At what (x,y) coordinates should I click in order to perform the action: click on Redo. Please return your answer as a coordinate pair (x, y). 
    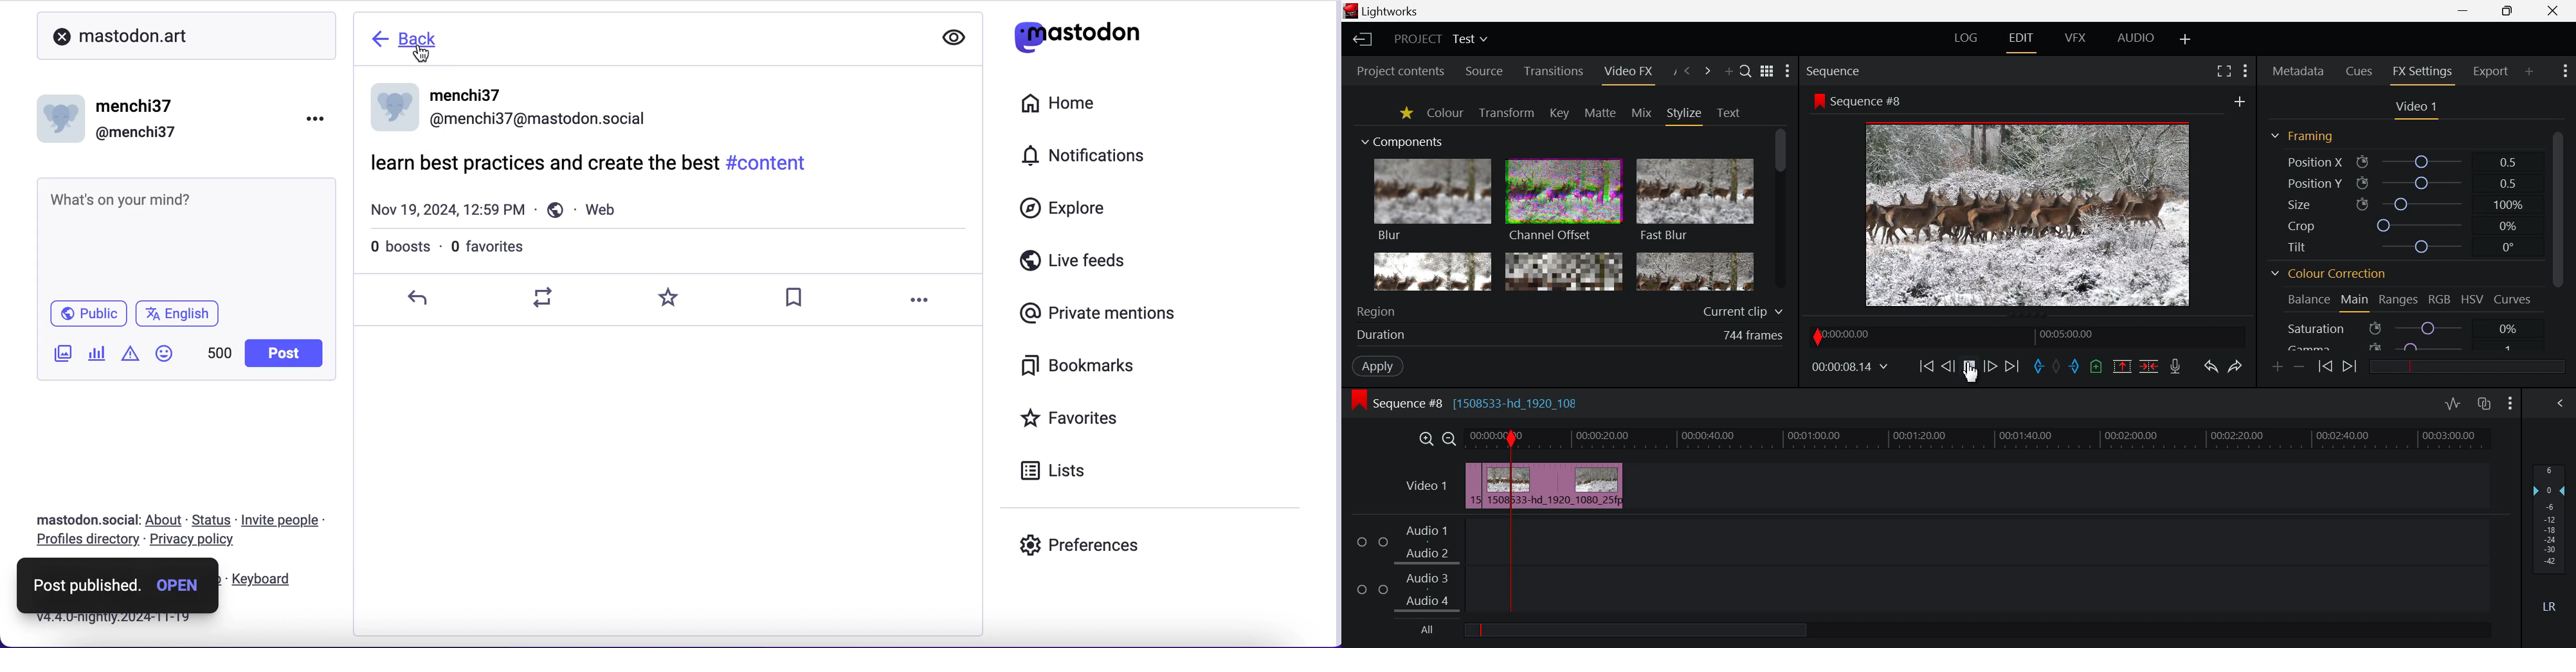
    Looking at the image, I should click on (2234, 368).